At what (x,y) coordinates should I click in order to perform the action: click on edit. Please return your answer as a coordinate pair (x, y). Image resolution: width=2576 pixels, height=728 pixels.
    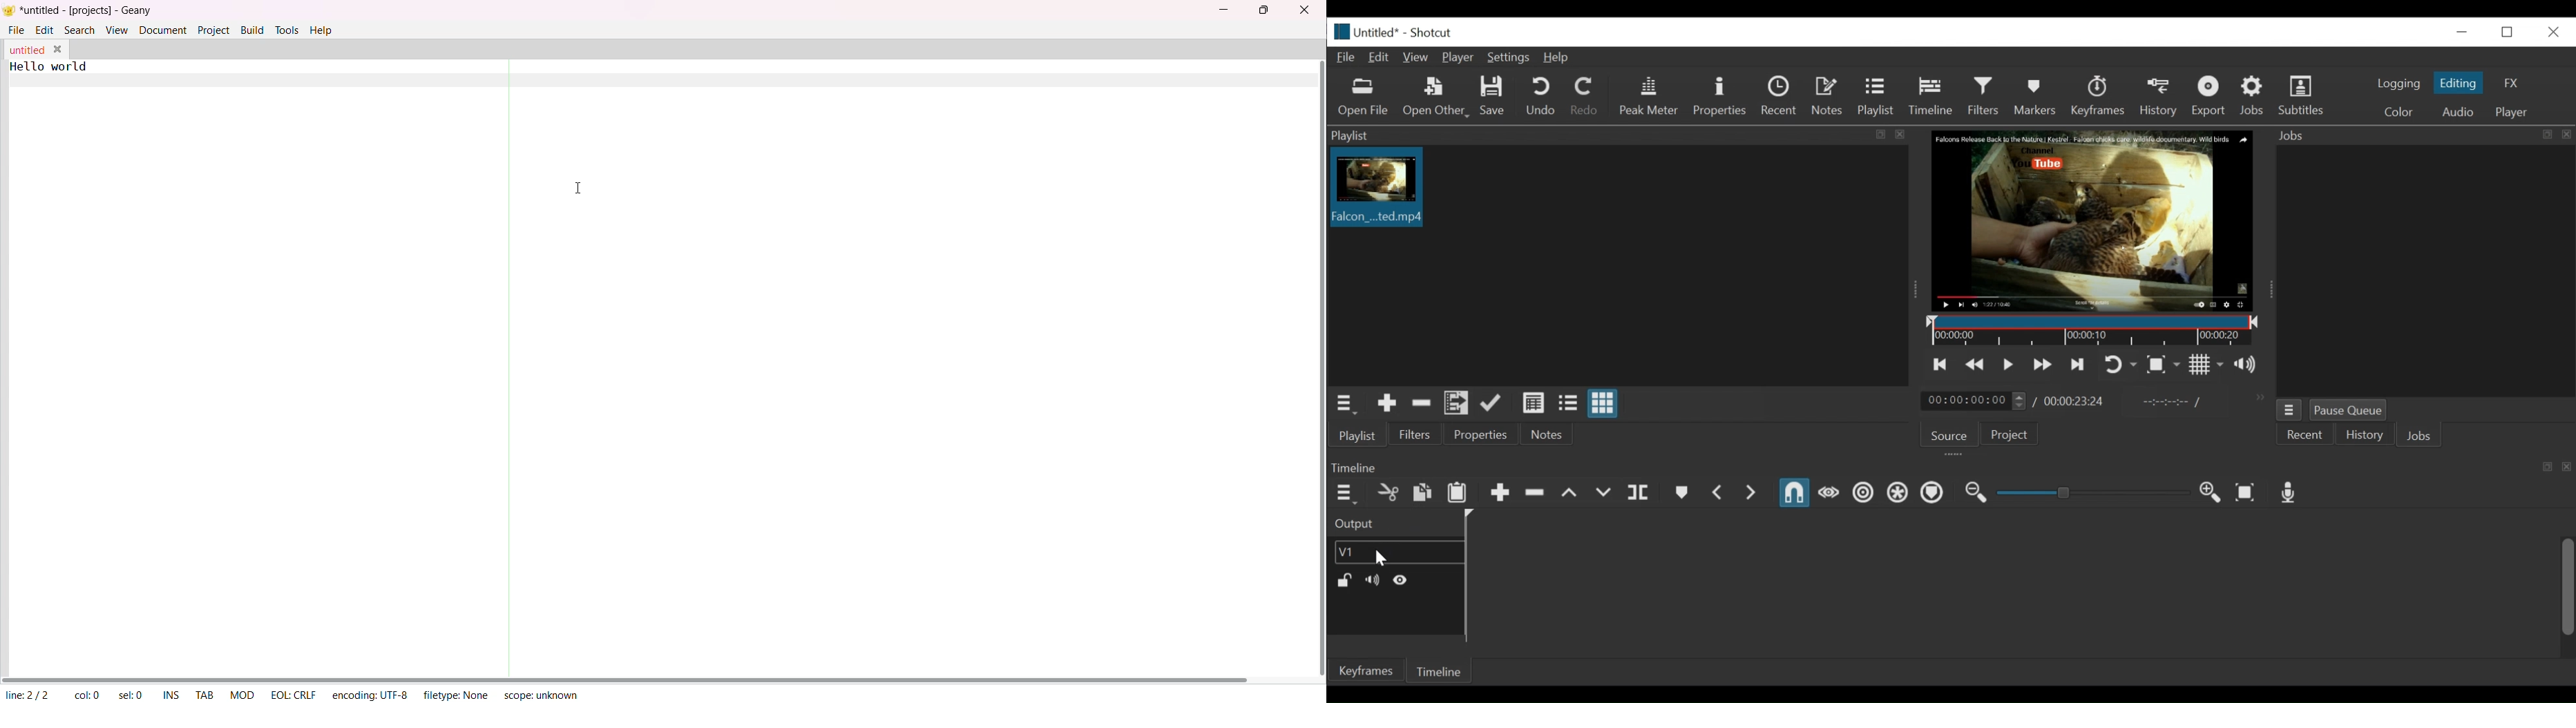
    Looking at the image, I should click on (45, 29).